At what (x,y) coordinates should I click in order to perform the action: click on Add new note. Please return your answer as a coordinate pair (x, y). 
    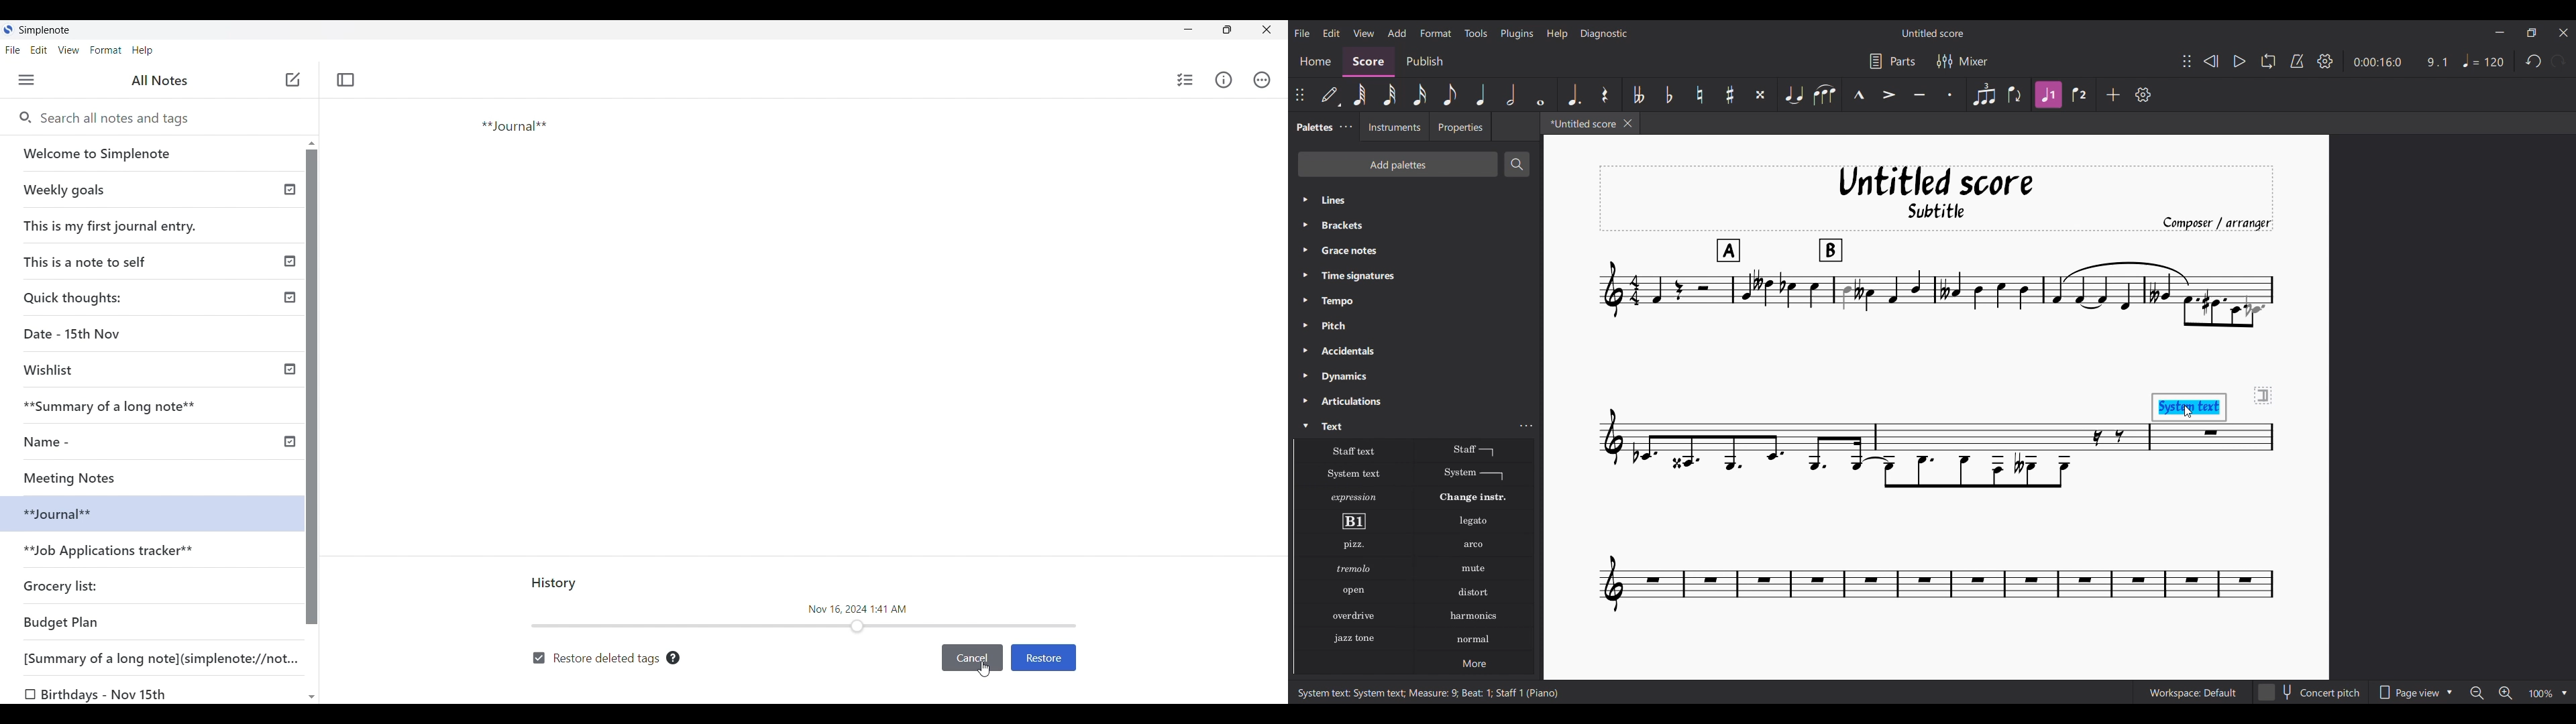
    Looking at the image, I should click on (293, 79).